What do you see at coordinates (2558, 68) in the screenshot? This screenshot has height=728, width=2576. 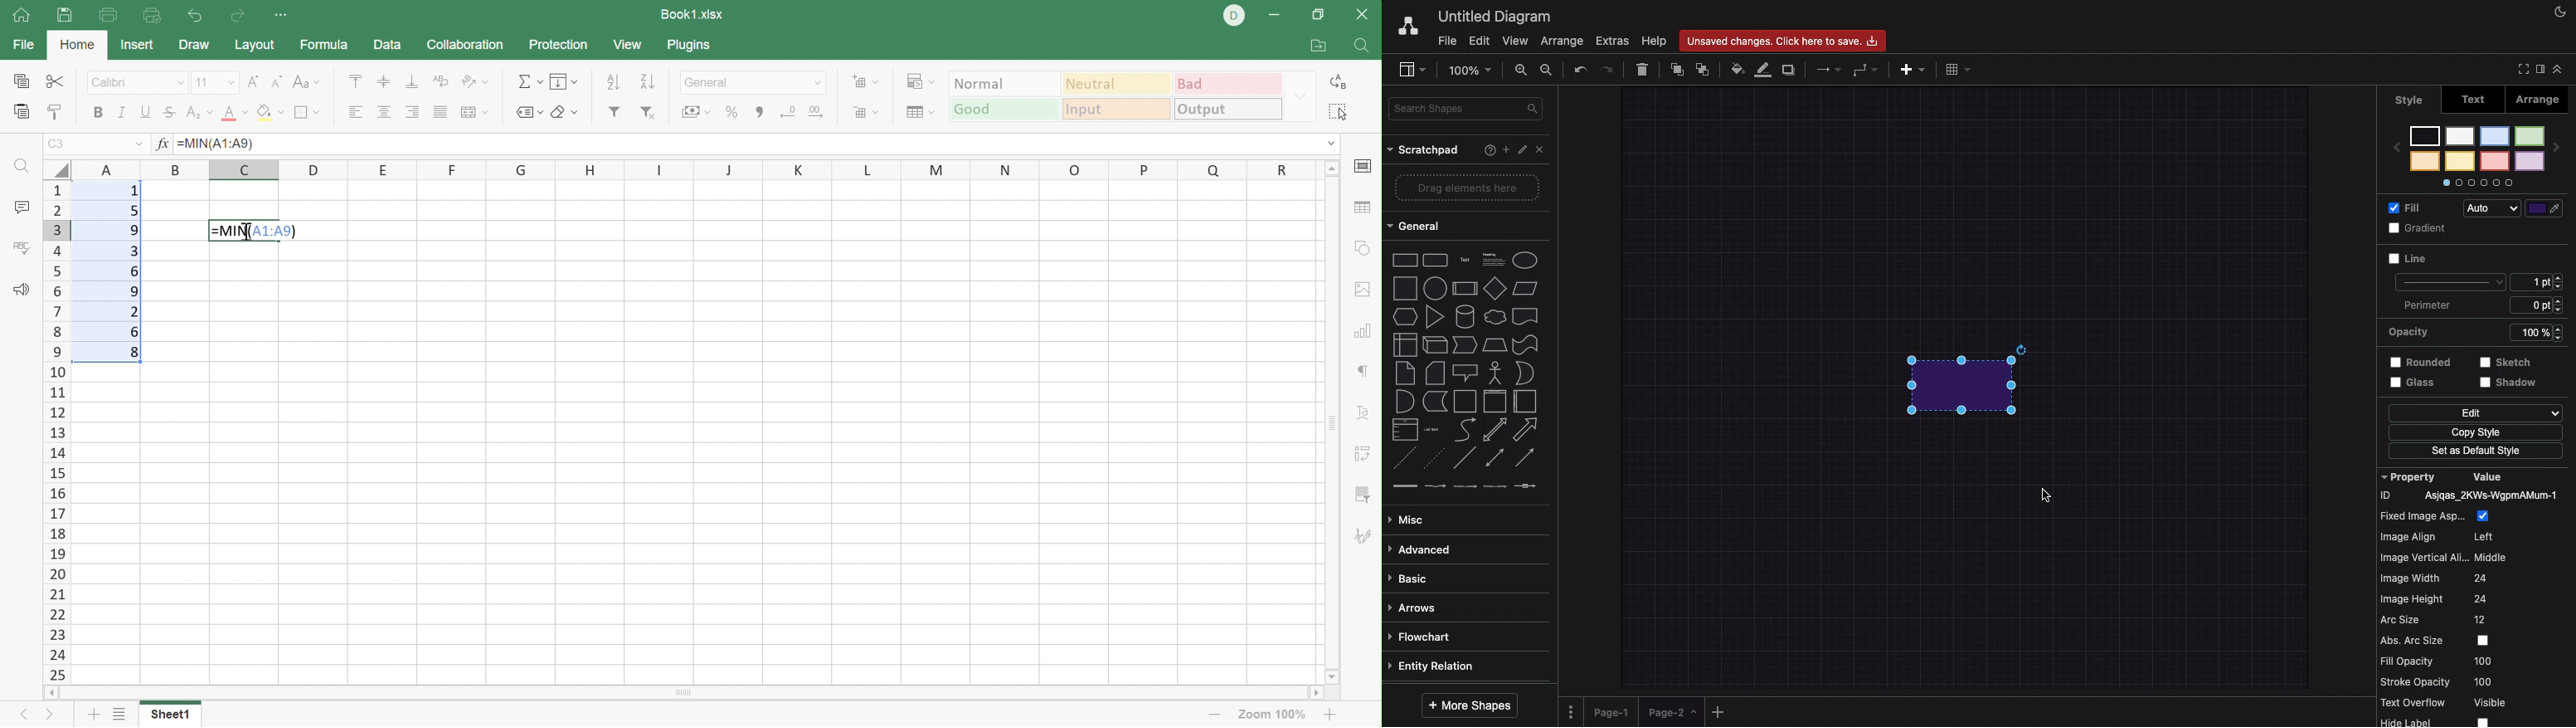 I see `Collapse` at bounding box center [2558, 68].